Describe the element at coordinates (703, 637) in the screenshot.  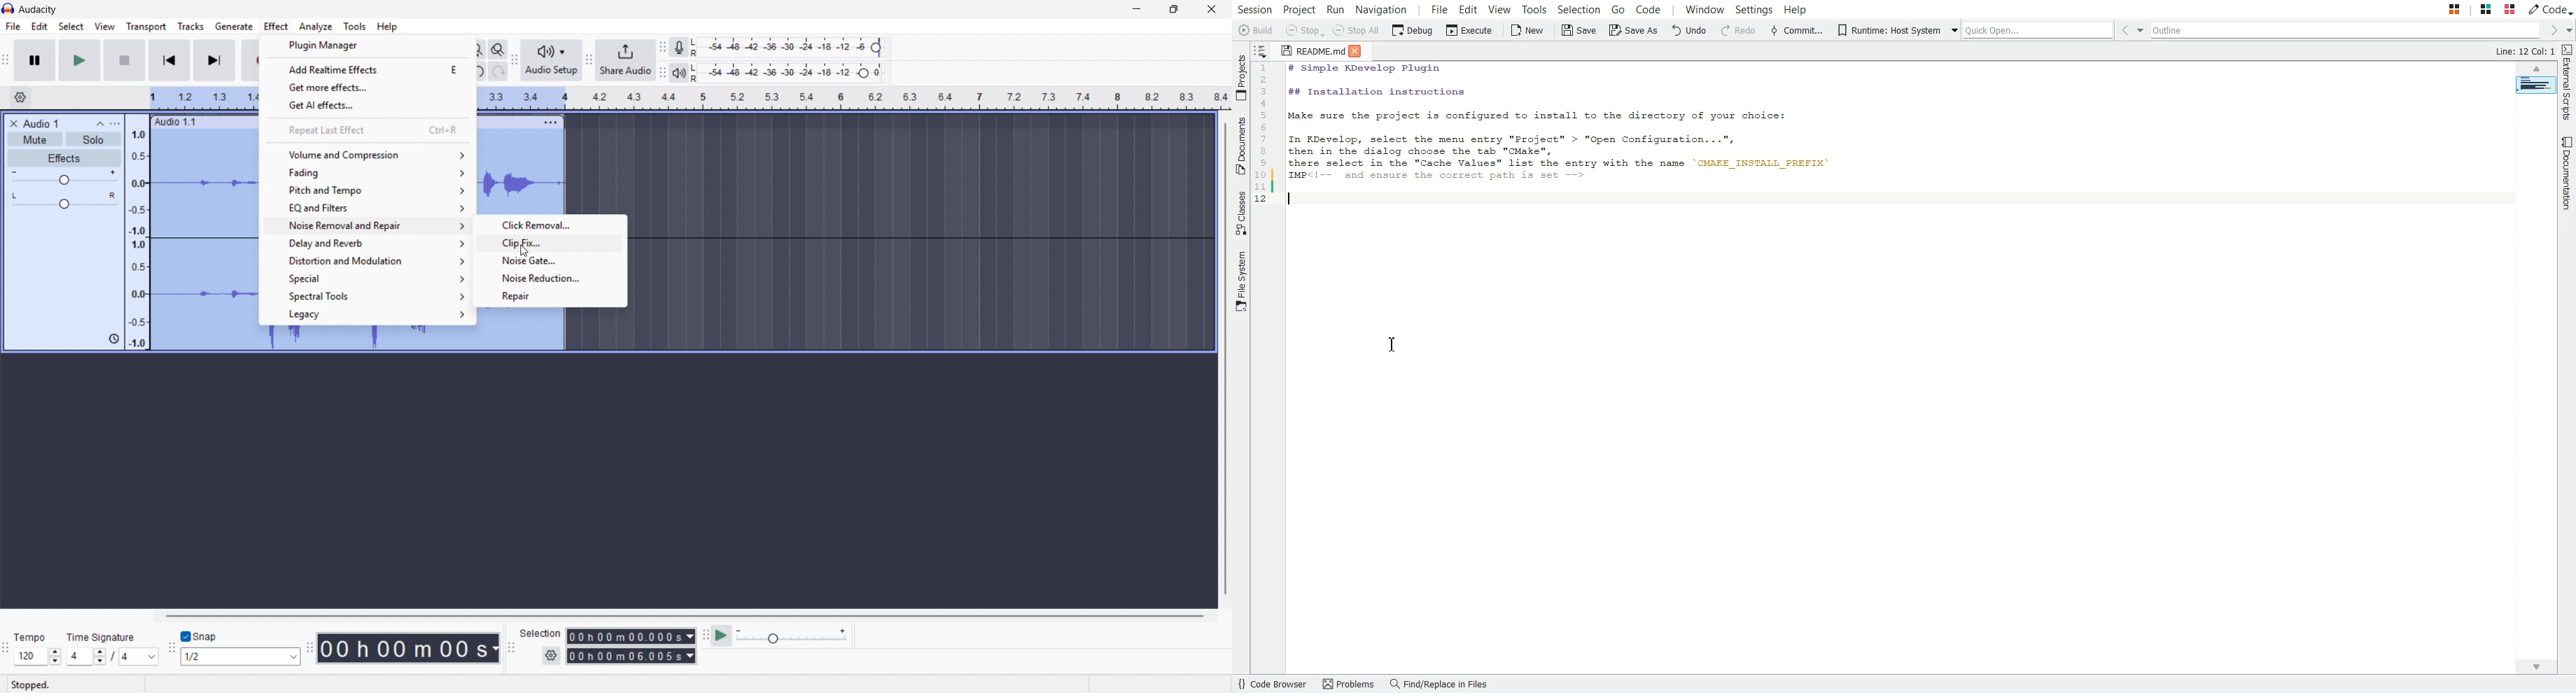
I see `Play at speed toolbar` at that location.